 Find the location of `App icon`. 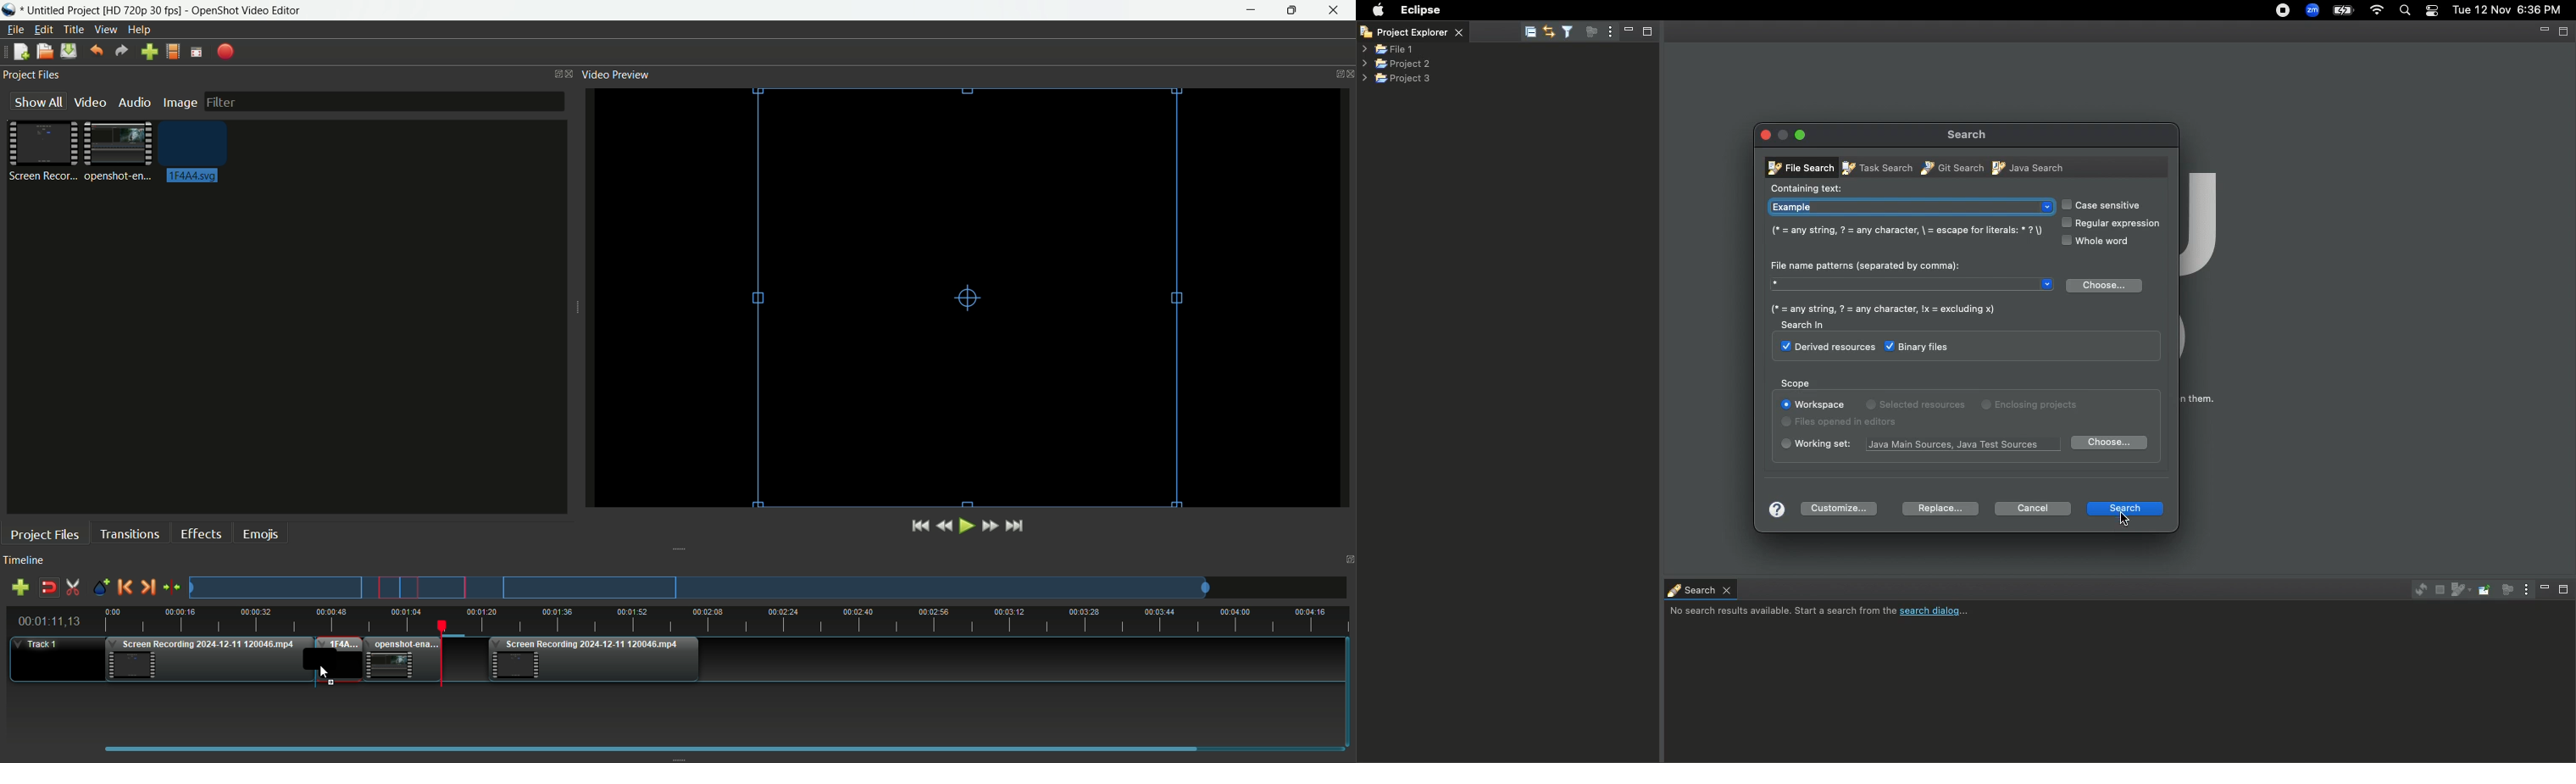

App icon is located at coordinates (11, 10).